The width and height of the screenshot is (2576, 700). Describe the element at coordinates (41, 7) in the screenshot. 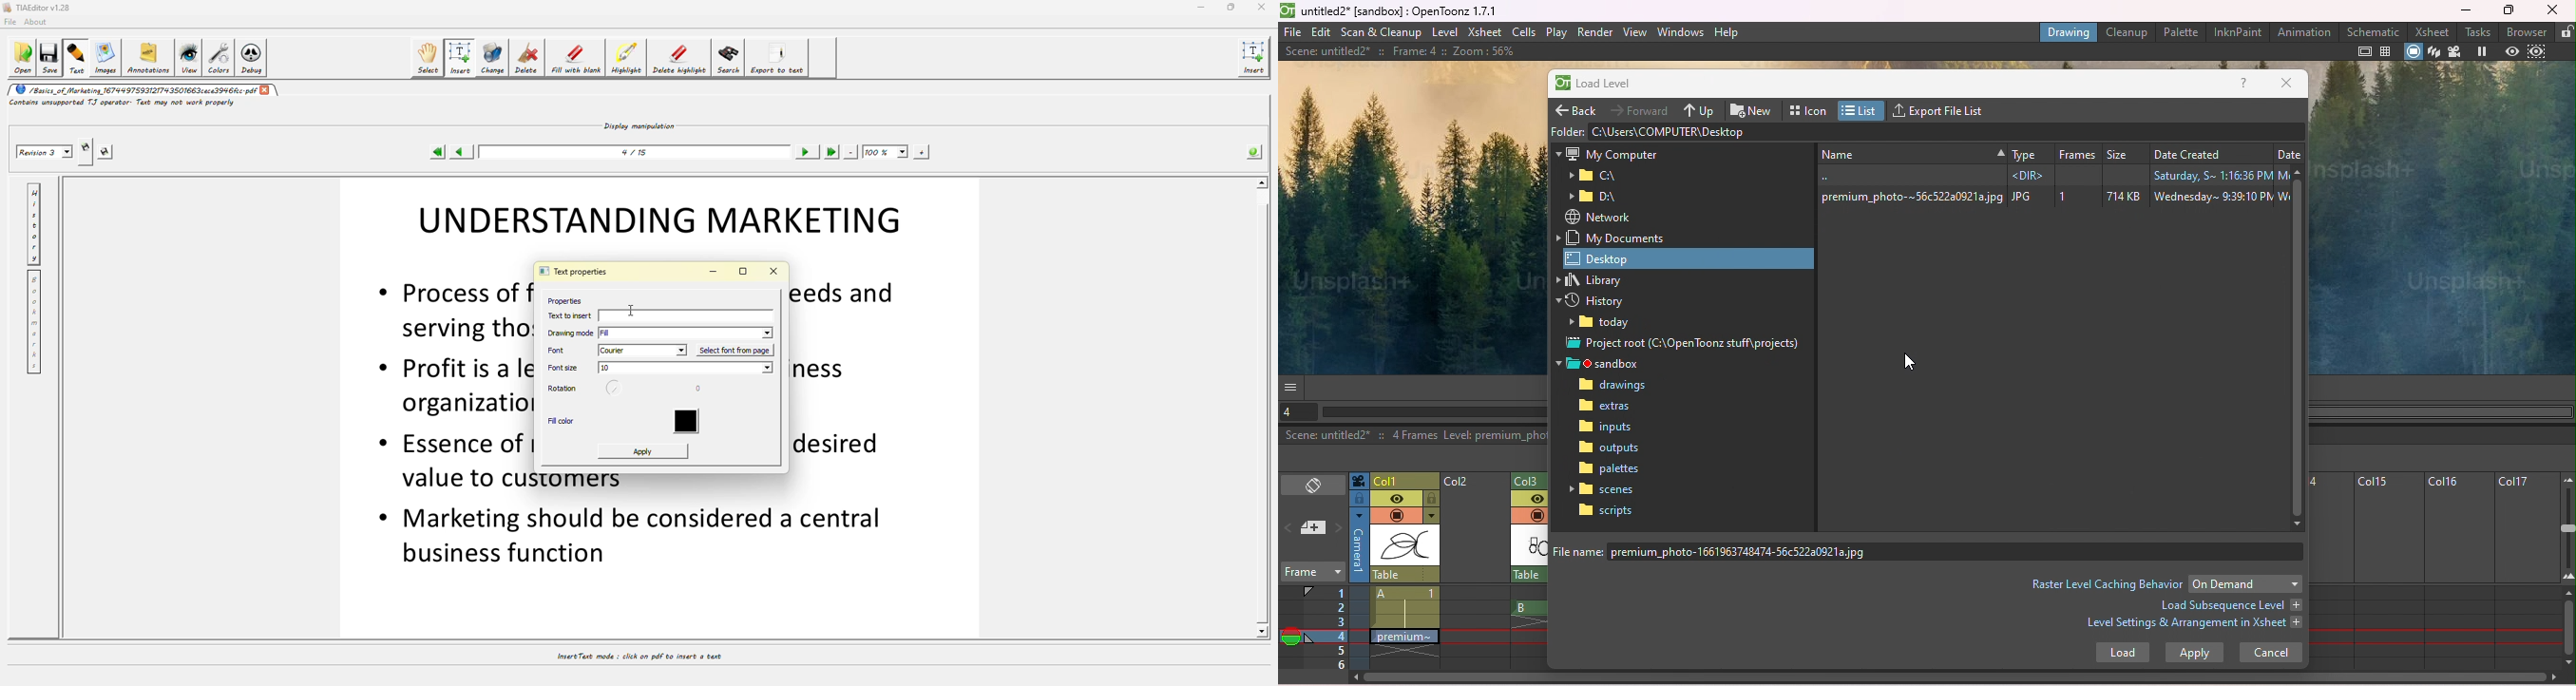

I see `TIAEditor v1.28` at that location.